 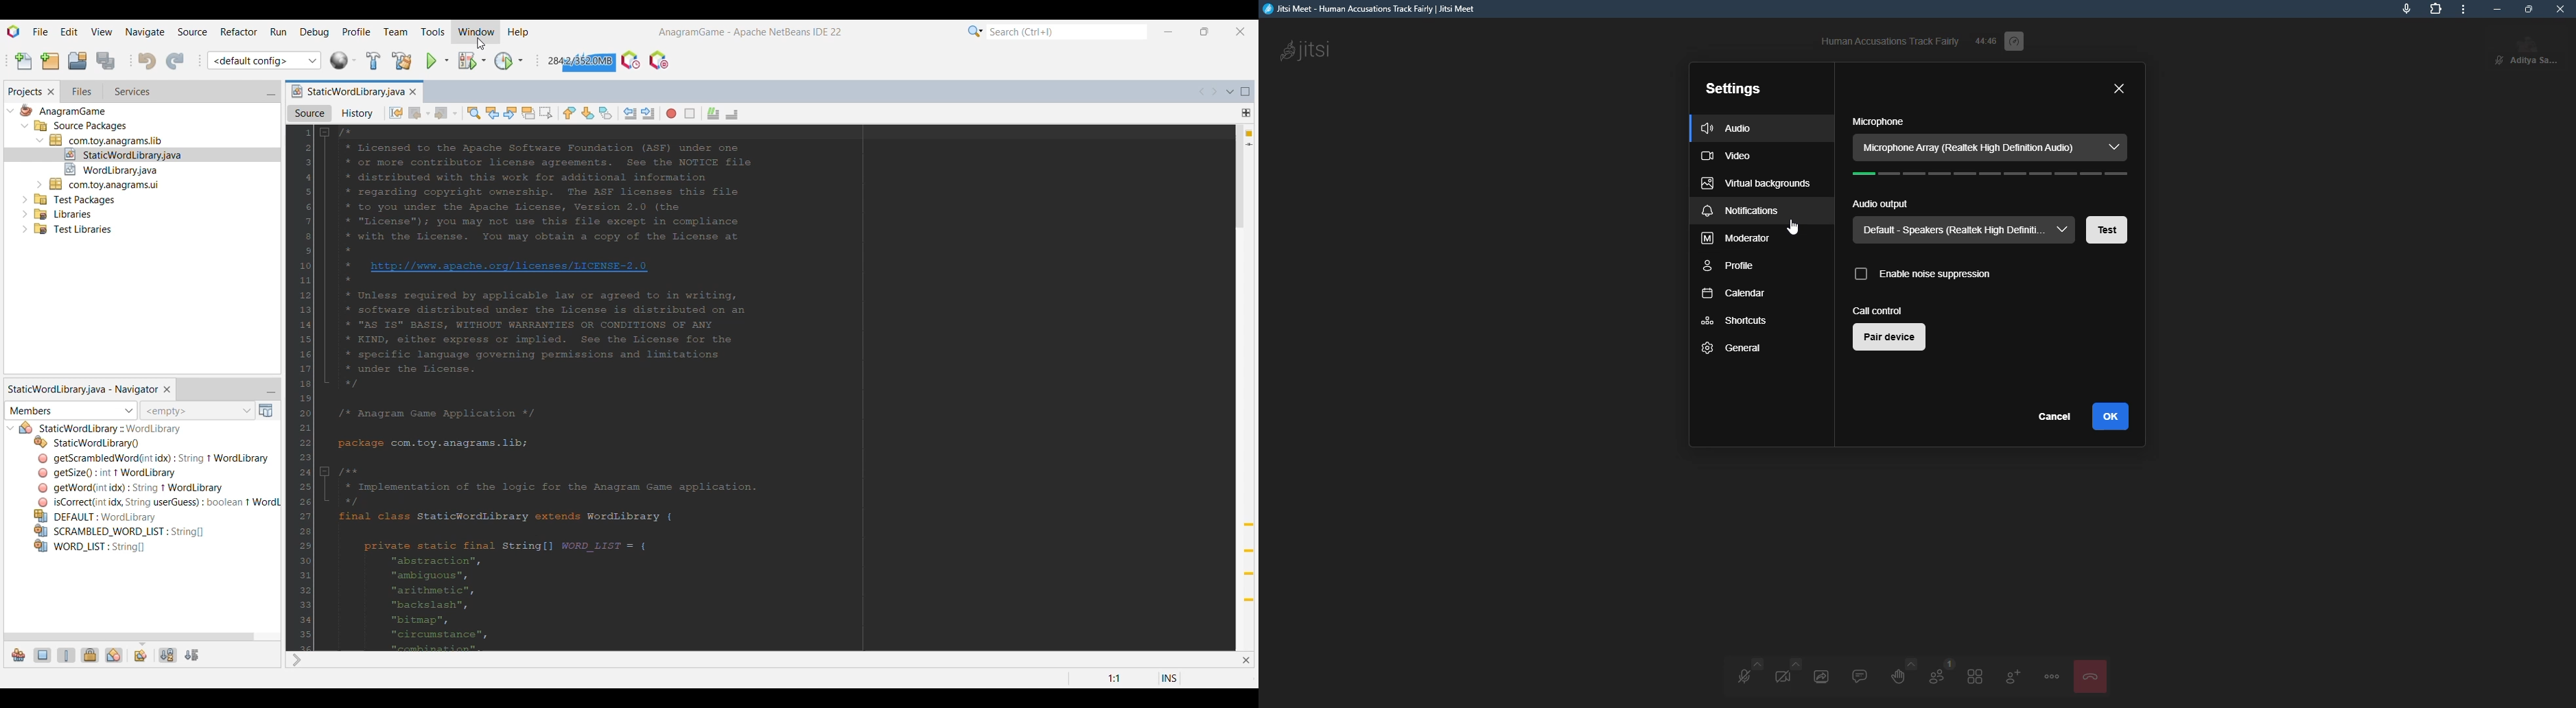 I want to click on enable noise suppression, so click(x=1922, y=272).